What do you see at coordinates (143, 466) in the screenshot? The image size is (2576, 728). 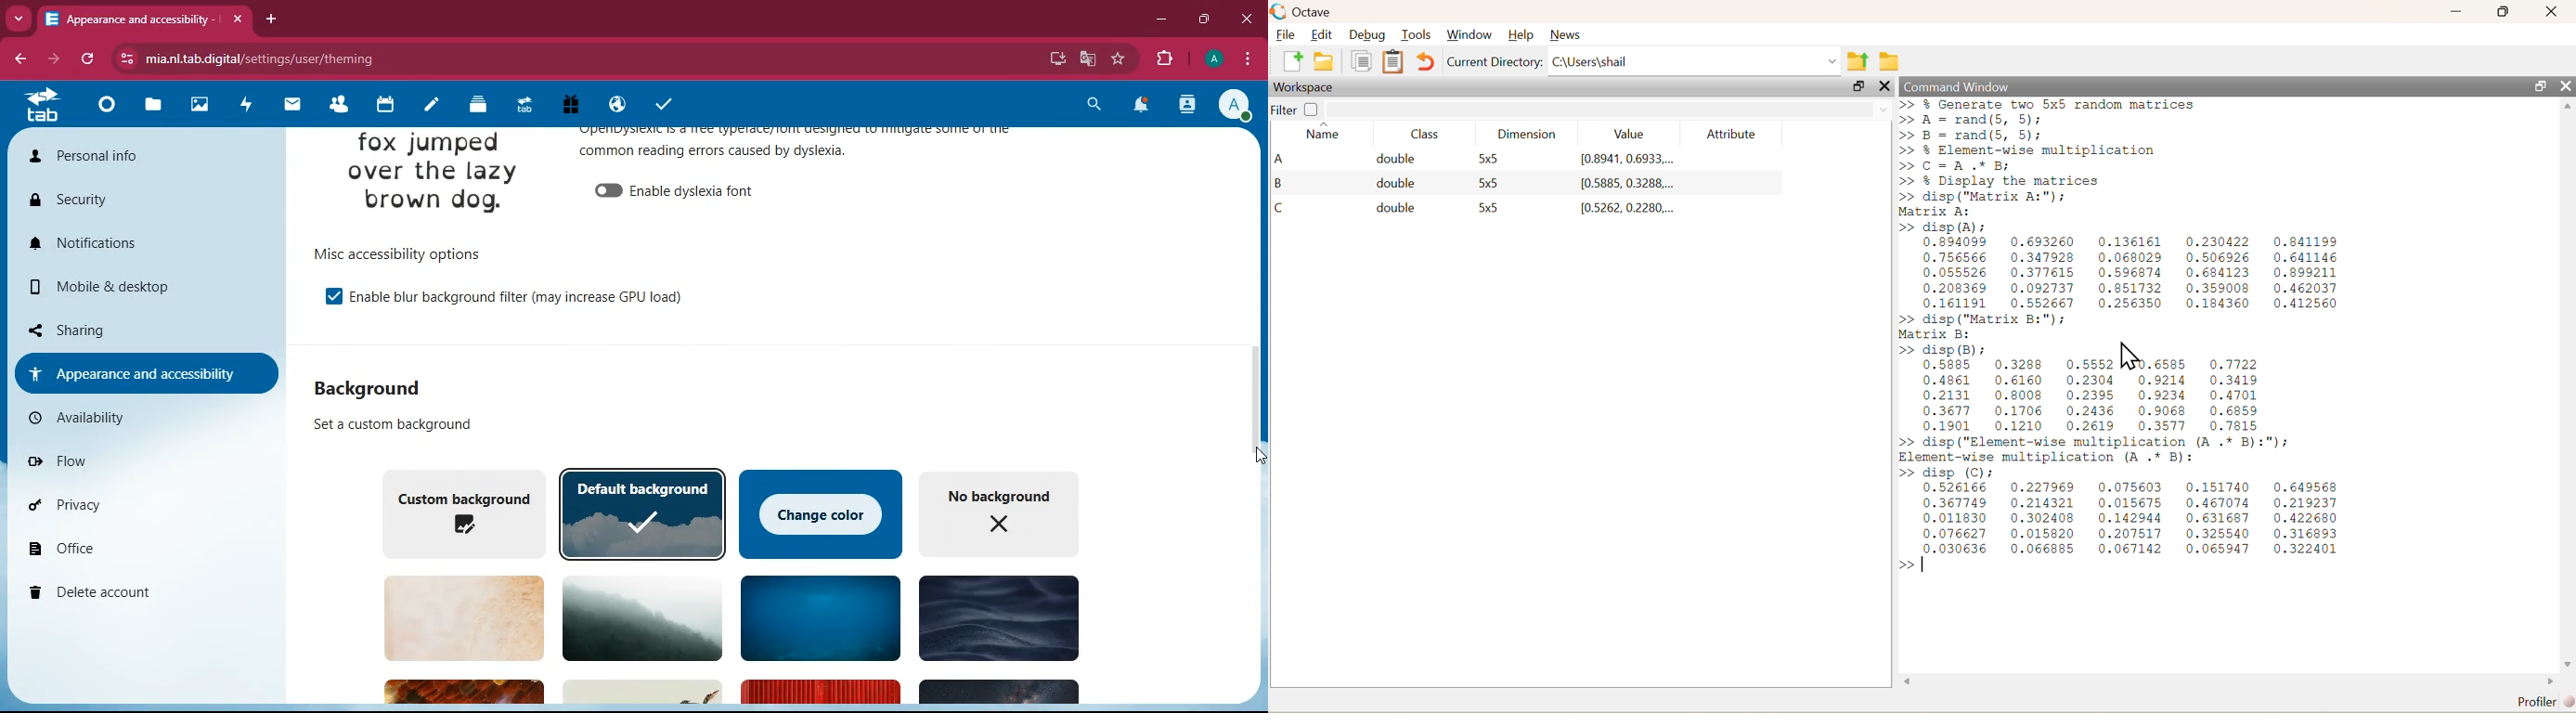 I see `flow` at bounding box center [143, 466].